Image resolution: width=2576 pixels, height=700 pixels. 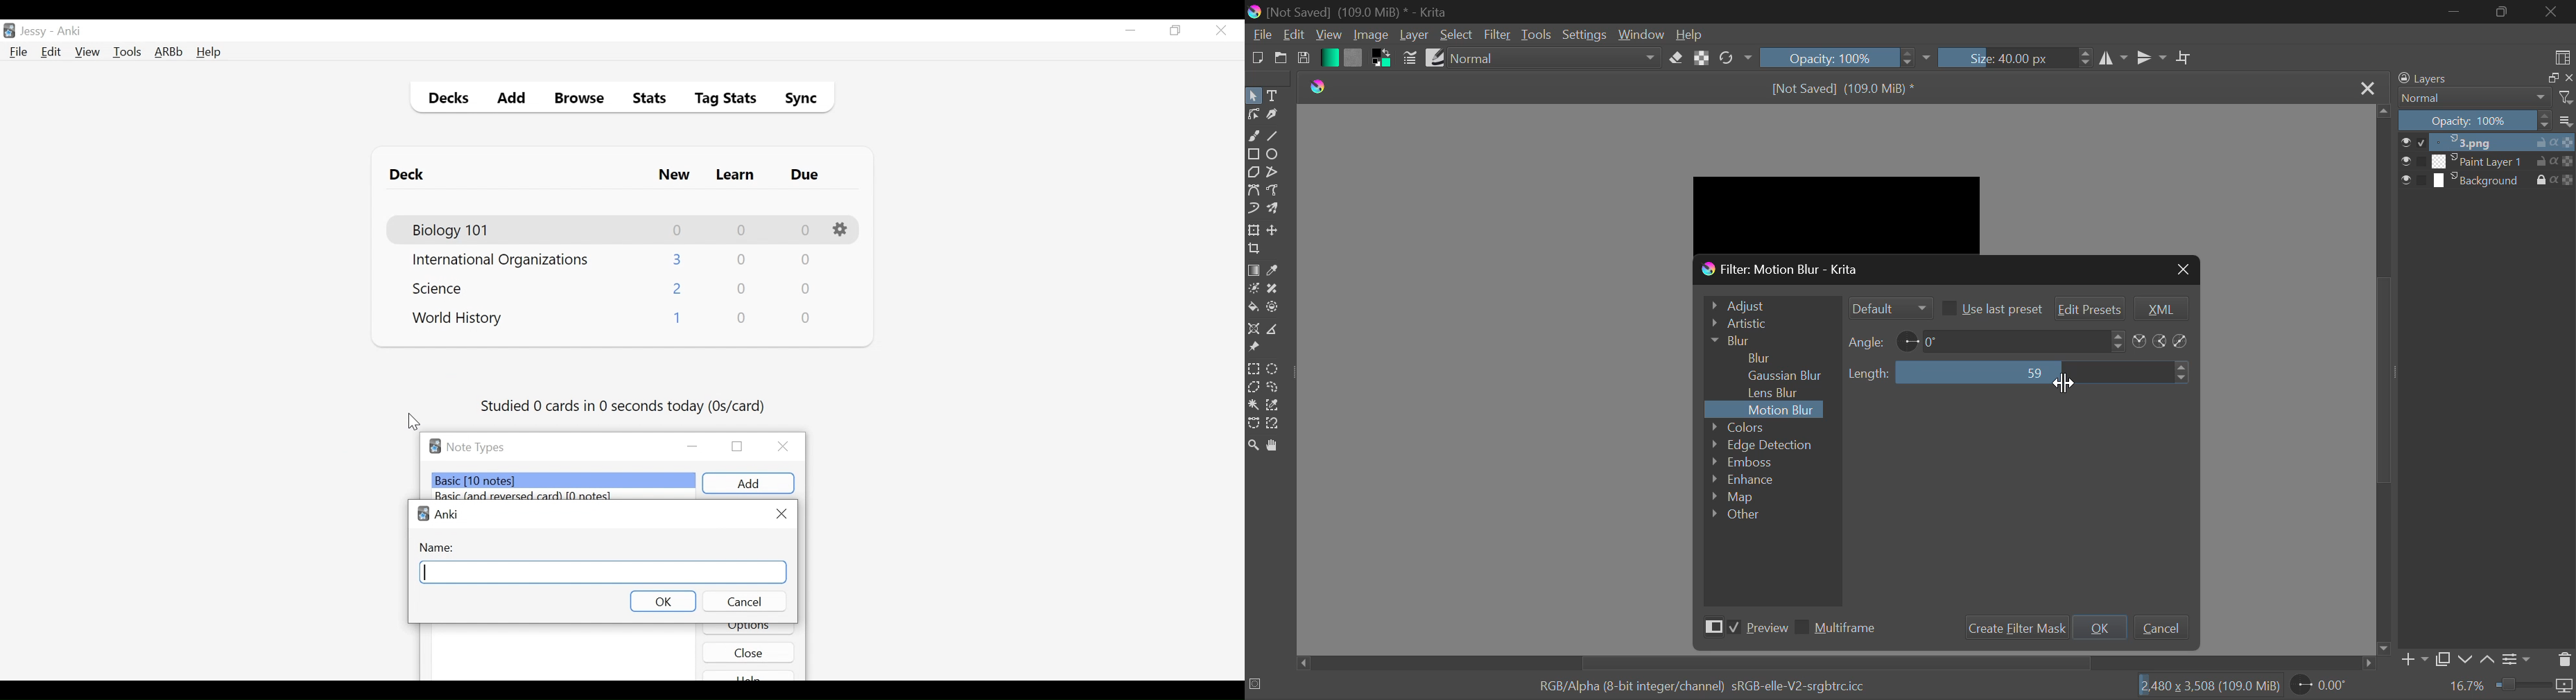 What do you see at coordinates (1869, 374) in the screenshot?
I see `Length` at bounding box center [1869, 374].